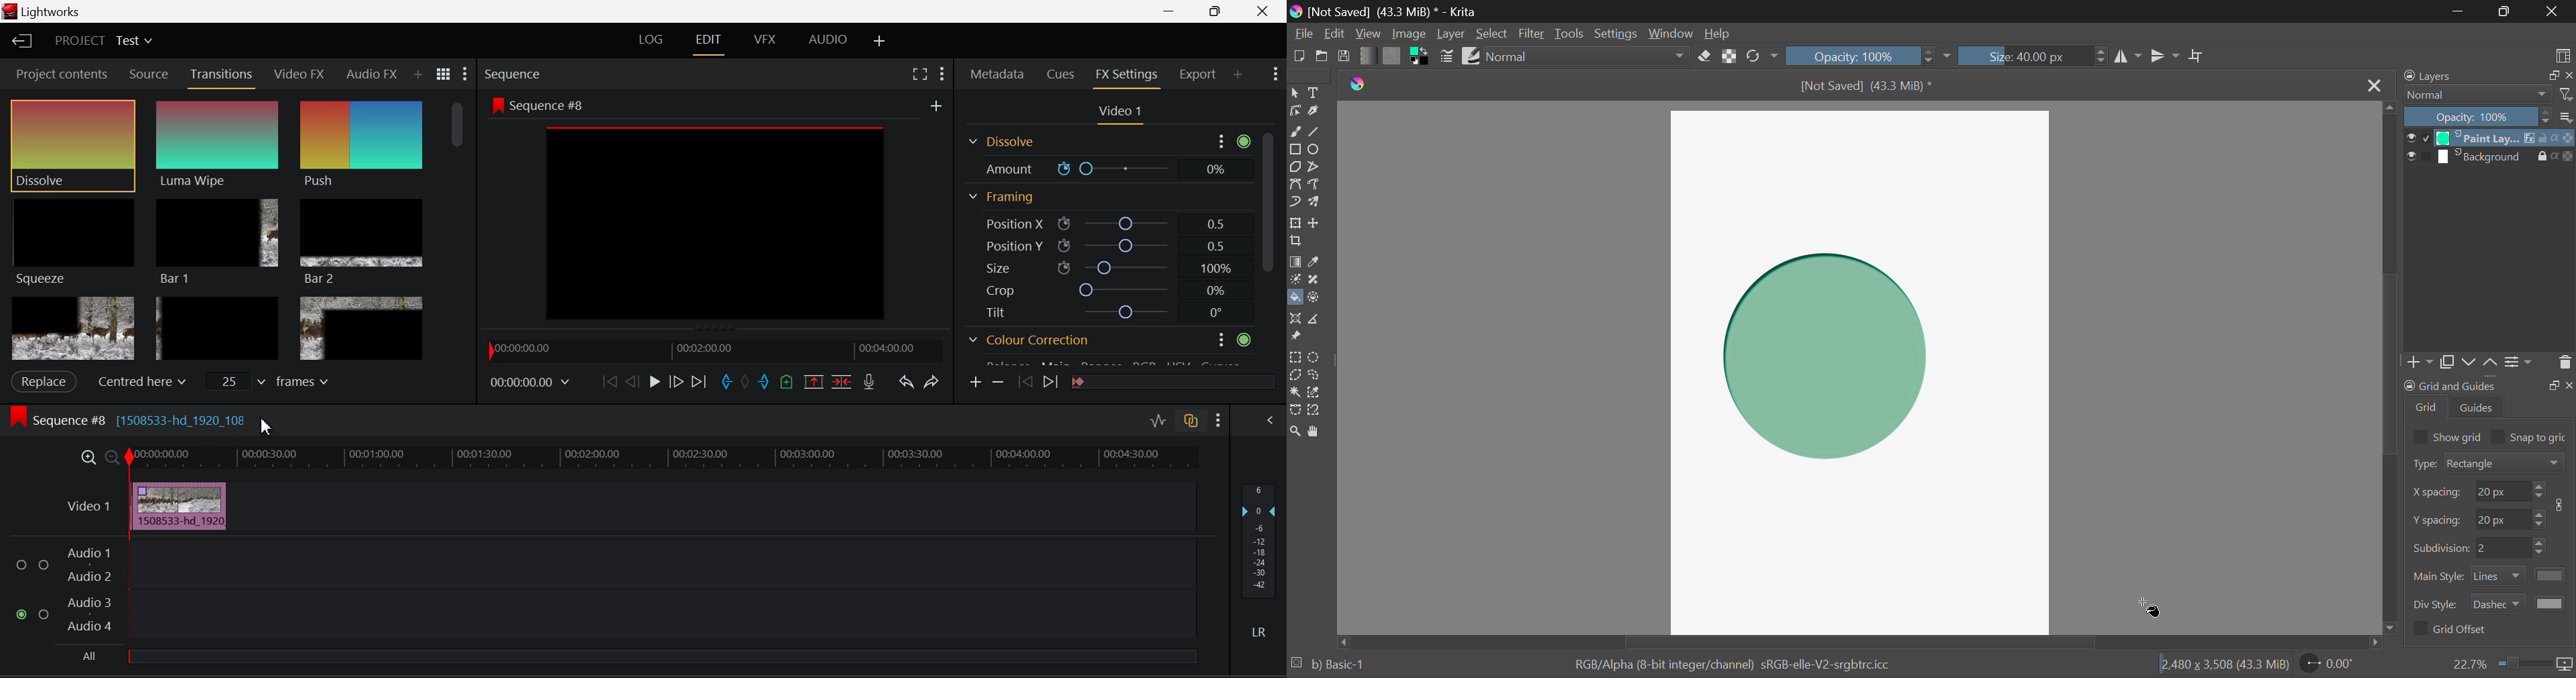 The image size is (2576, 700). What do you see at coordinates (1295, 183) in the screenshot?
I see `Bezier Curve` at bounding box center [1295, 183].